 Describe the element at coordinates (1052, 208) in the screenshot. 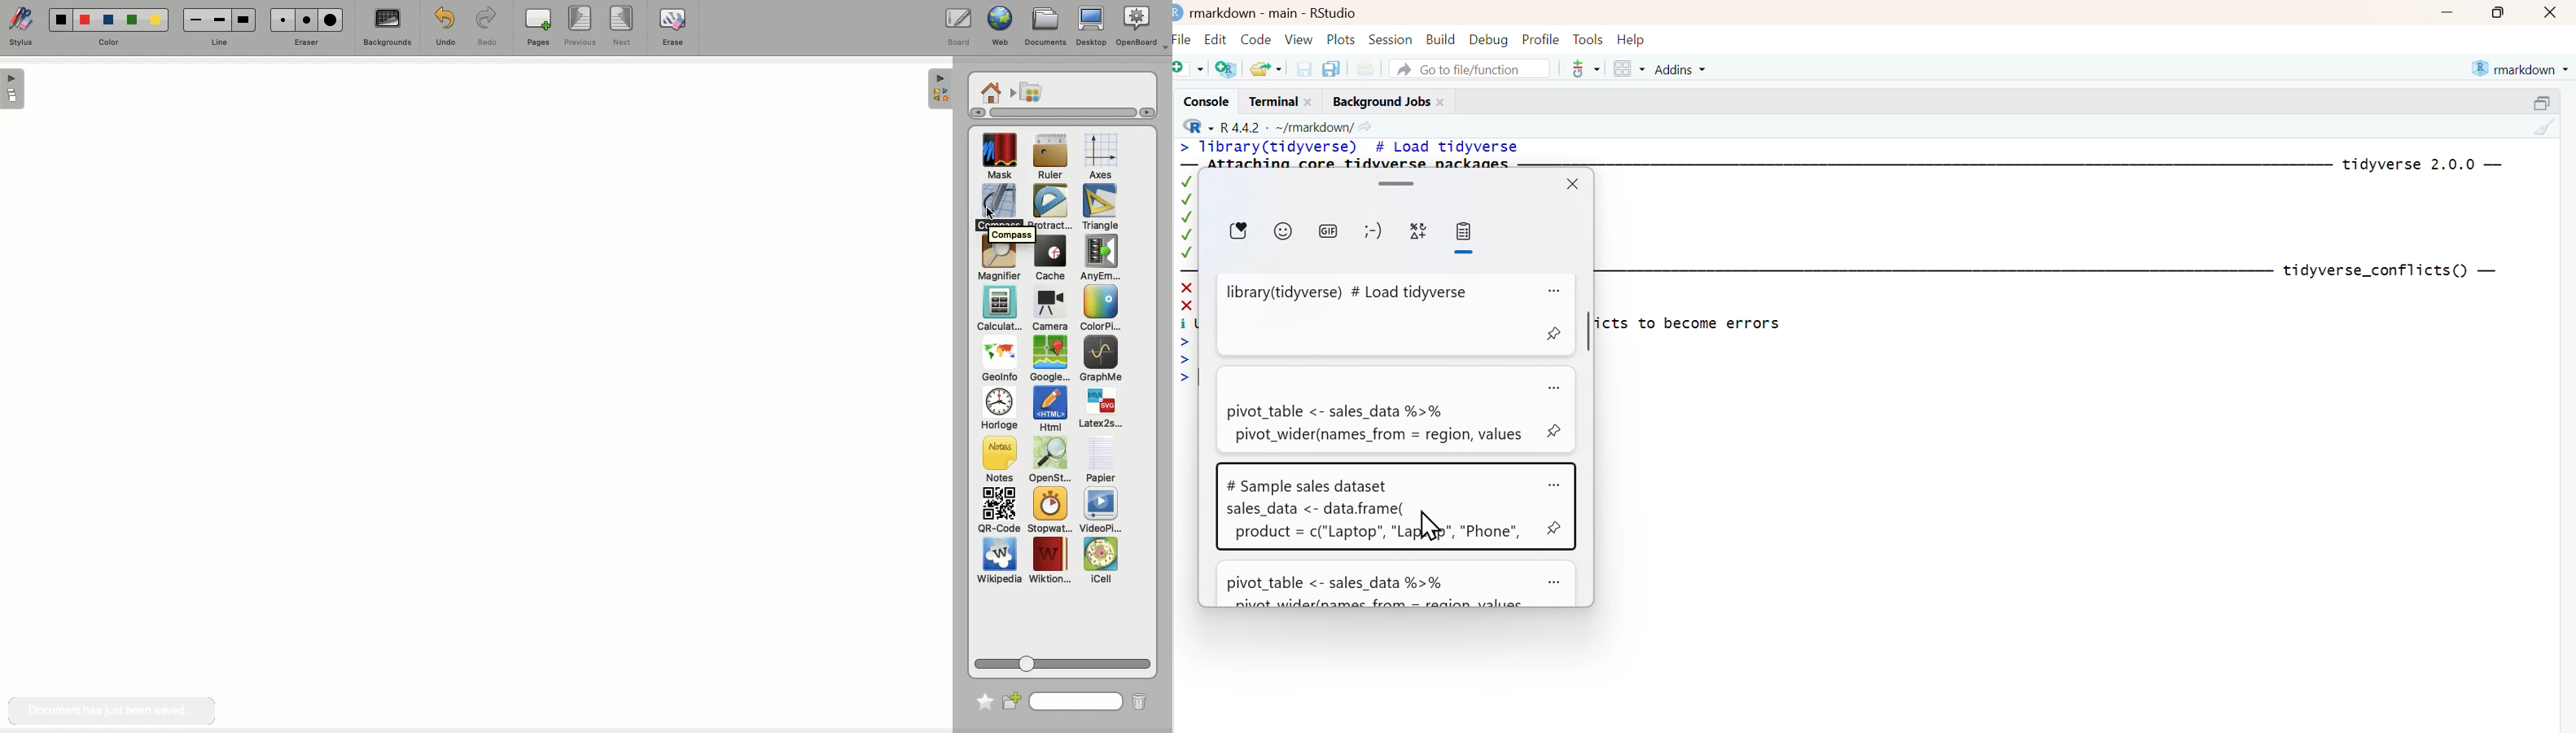

I see `Protractor` at that location.